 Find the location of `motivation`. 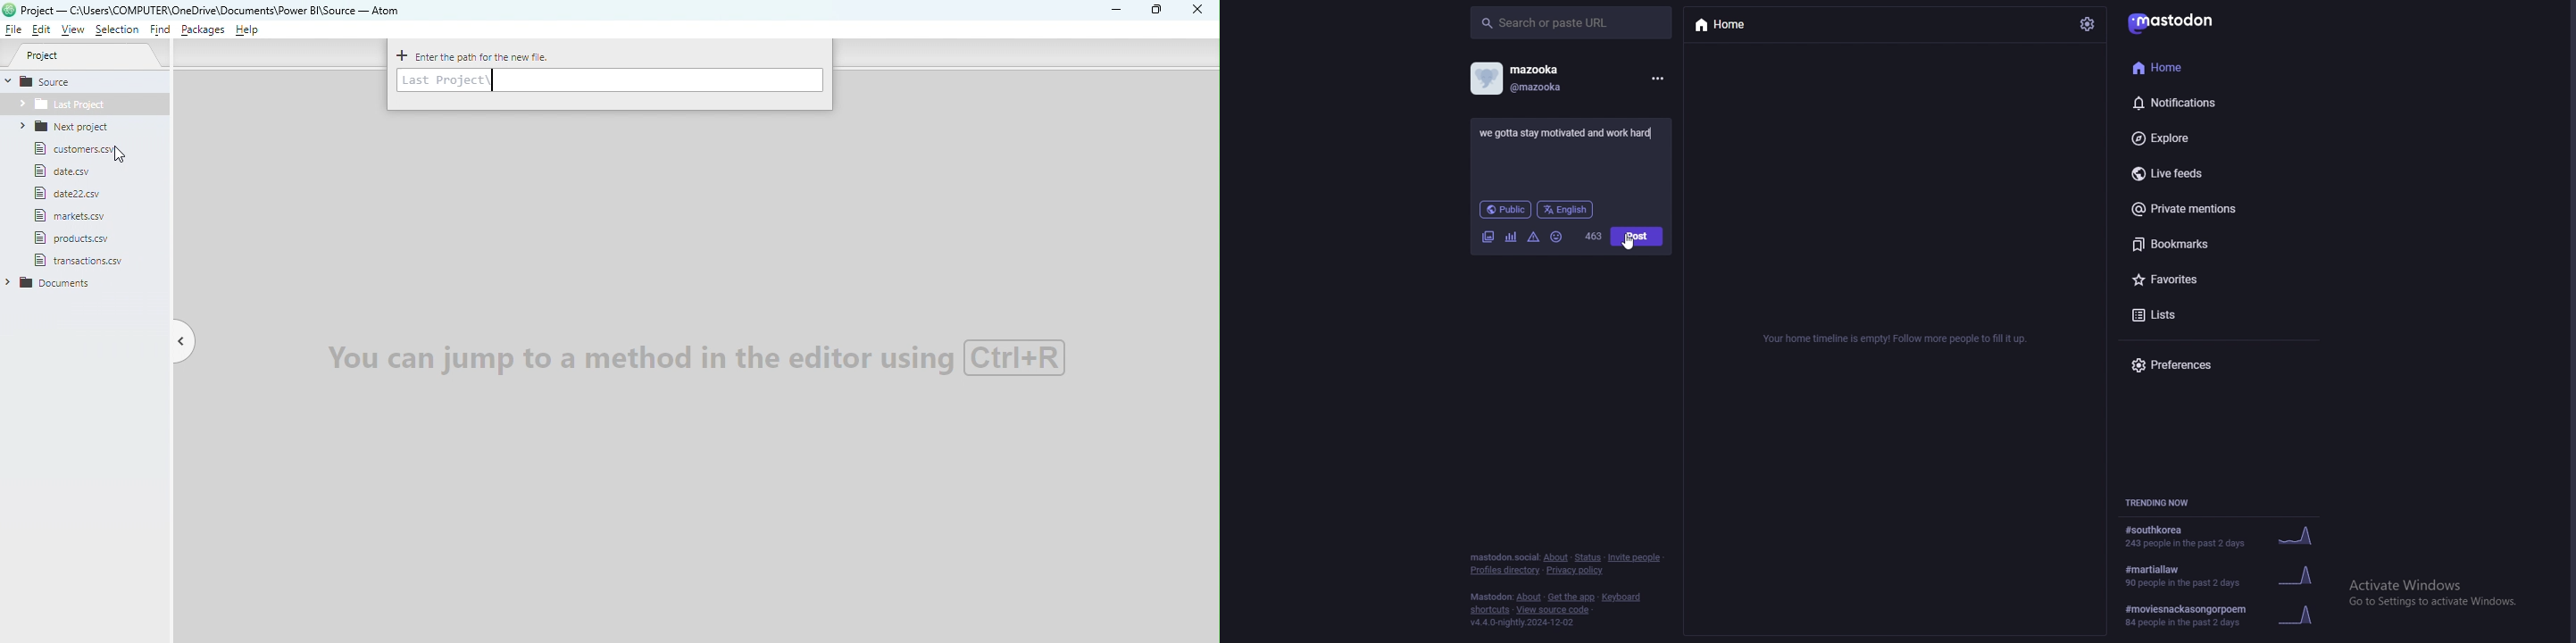

motivation is located at coordinates (1567, 133).